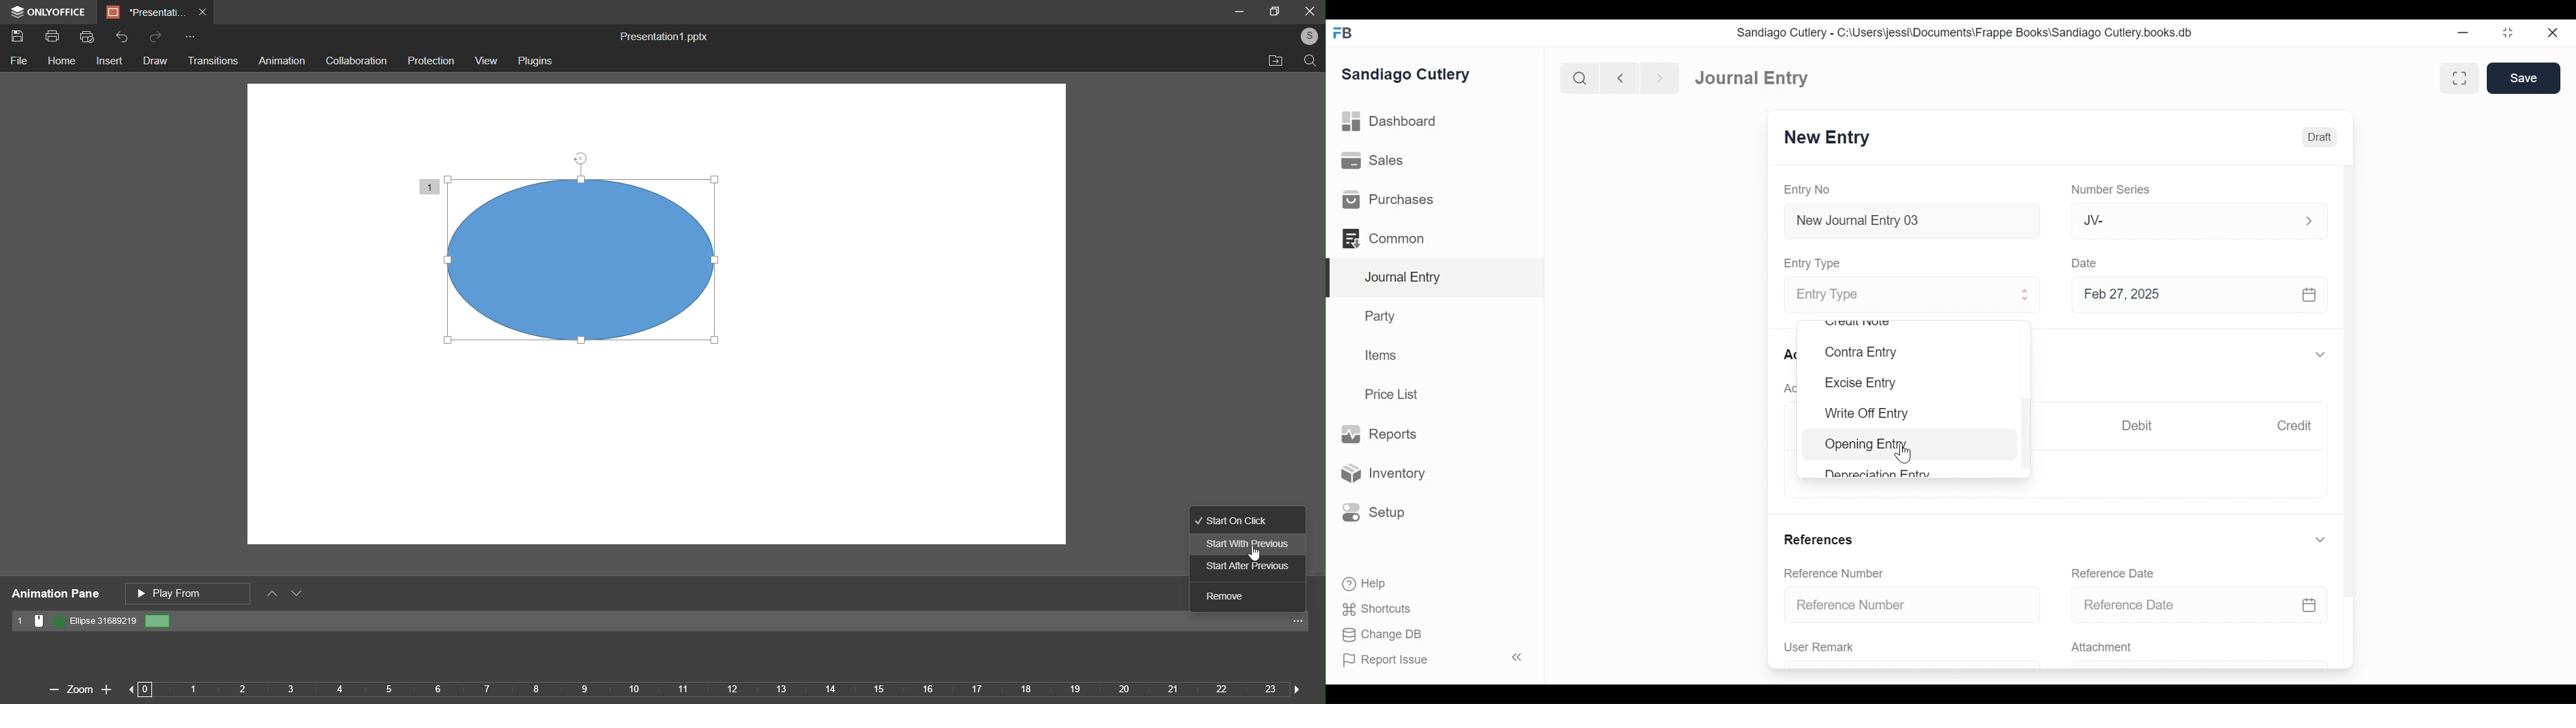  I want to click on User Remark, so click(1827, 648).